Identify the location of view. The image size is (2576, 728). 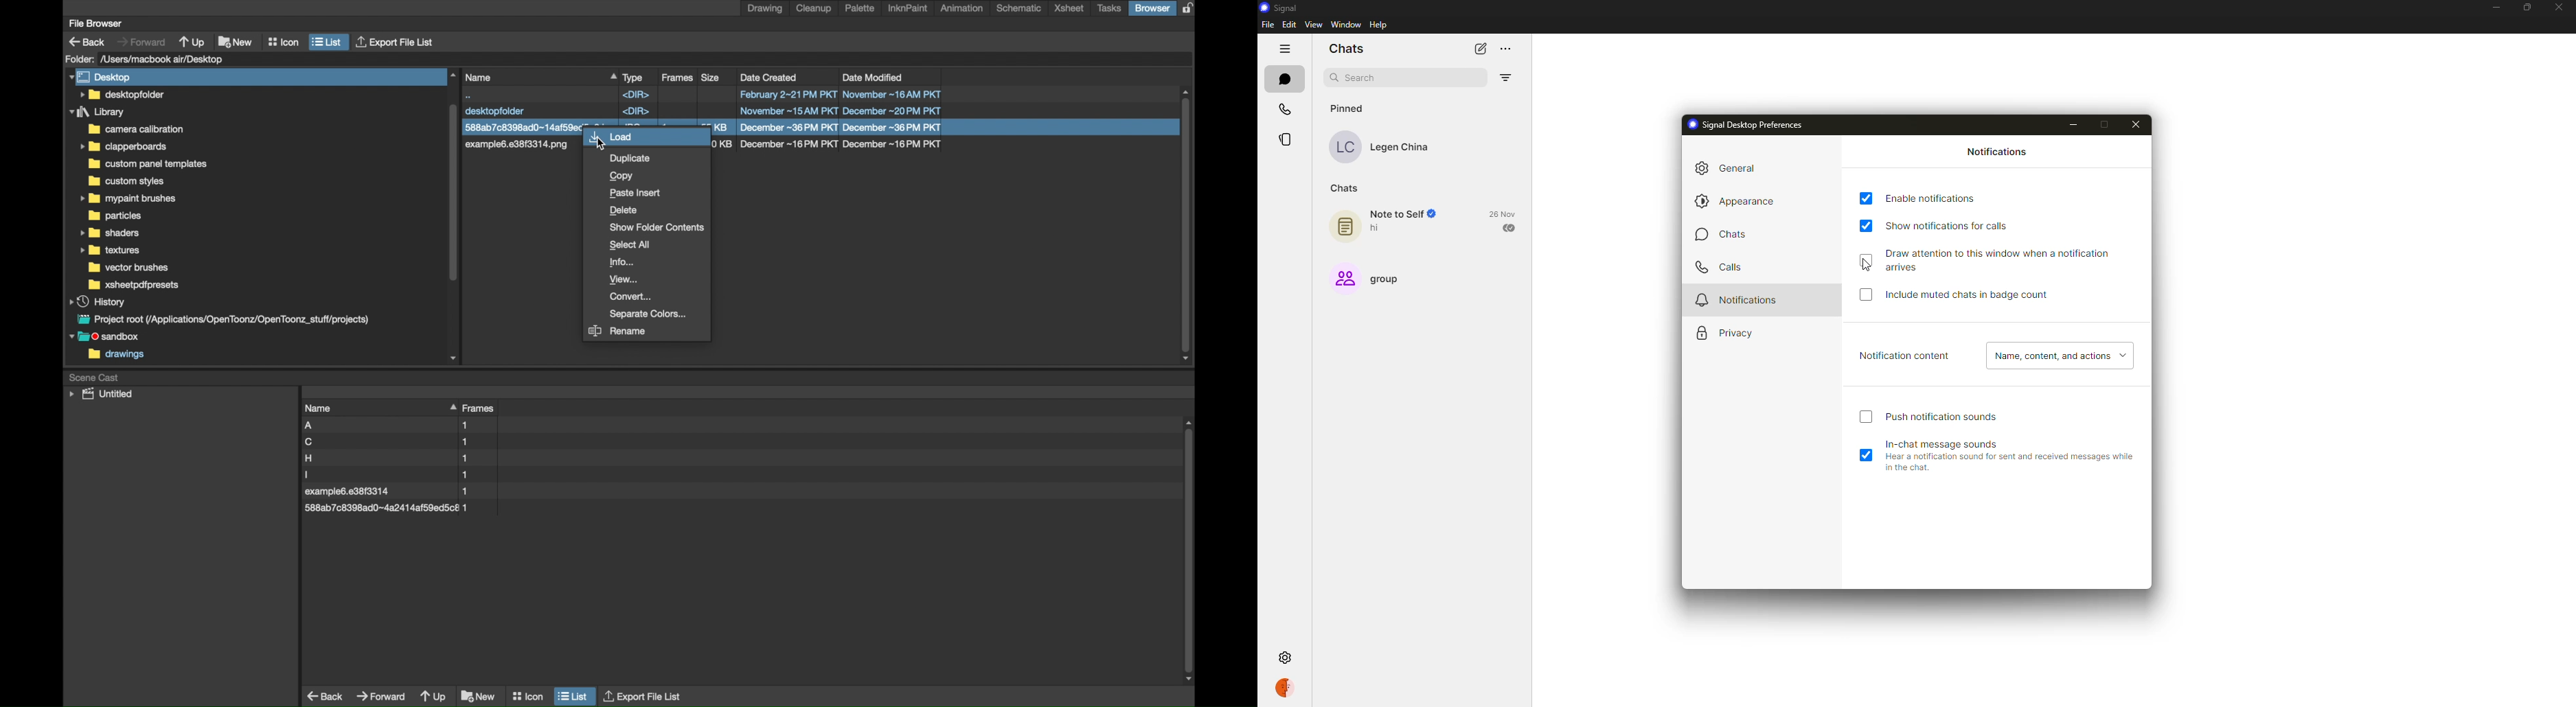
(1314, 25).